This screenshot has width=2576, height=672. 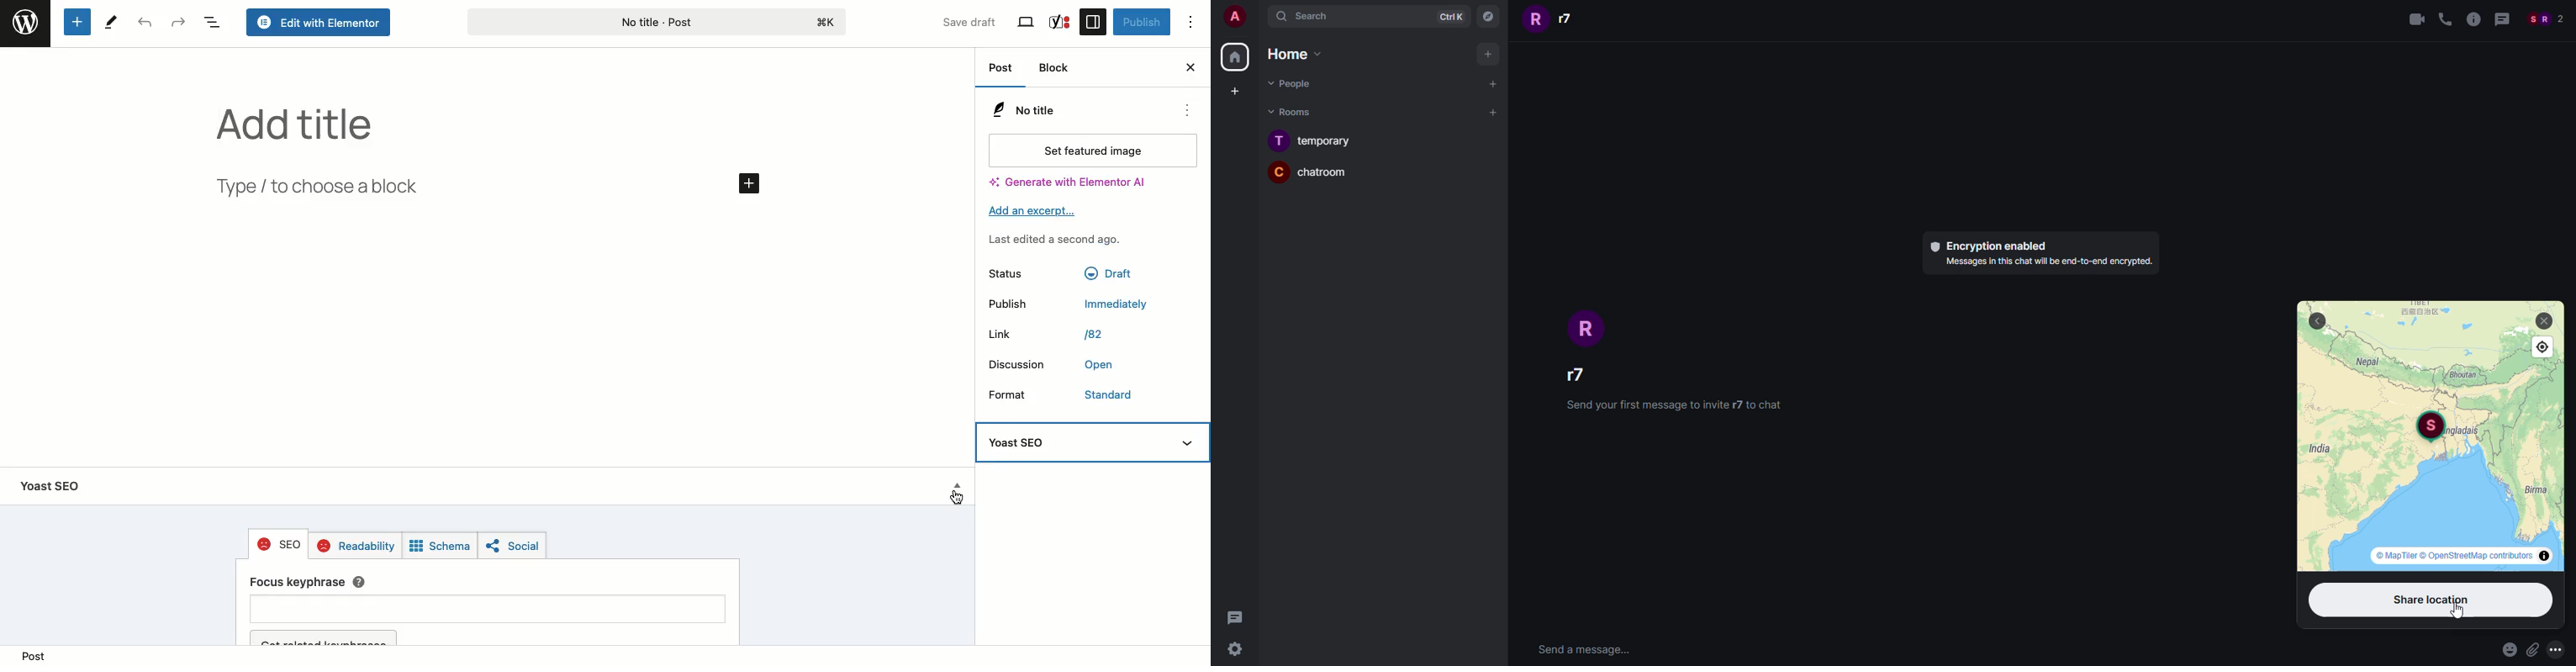 I want to click on cursor, so click(x=2456, y=610).